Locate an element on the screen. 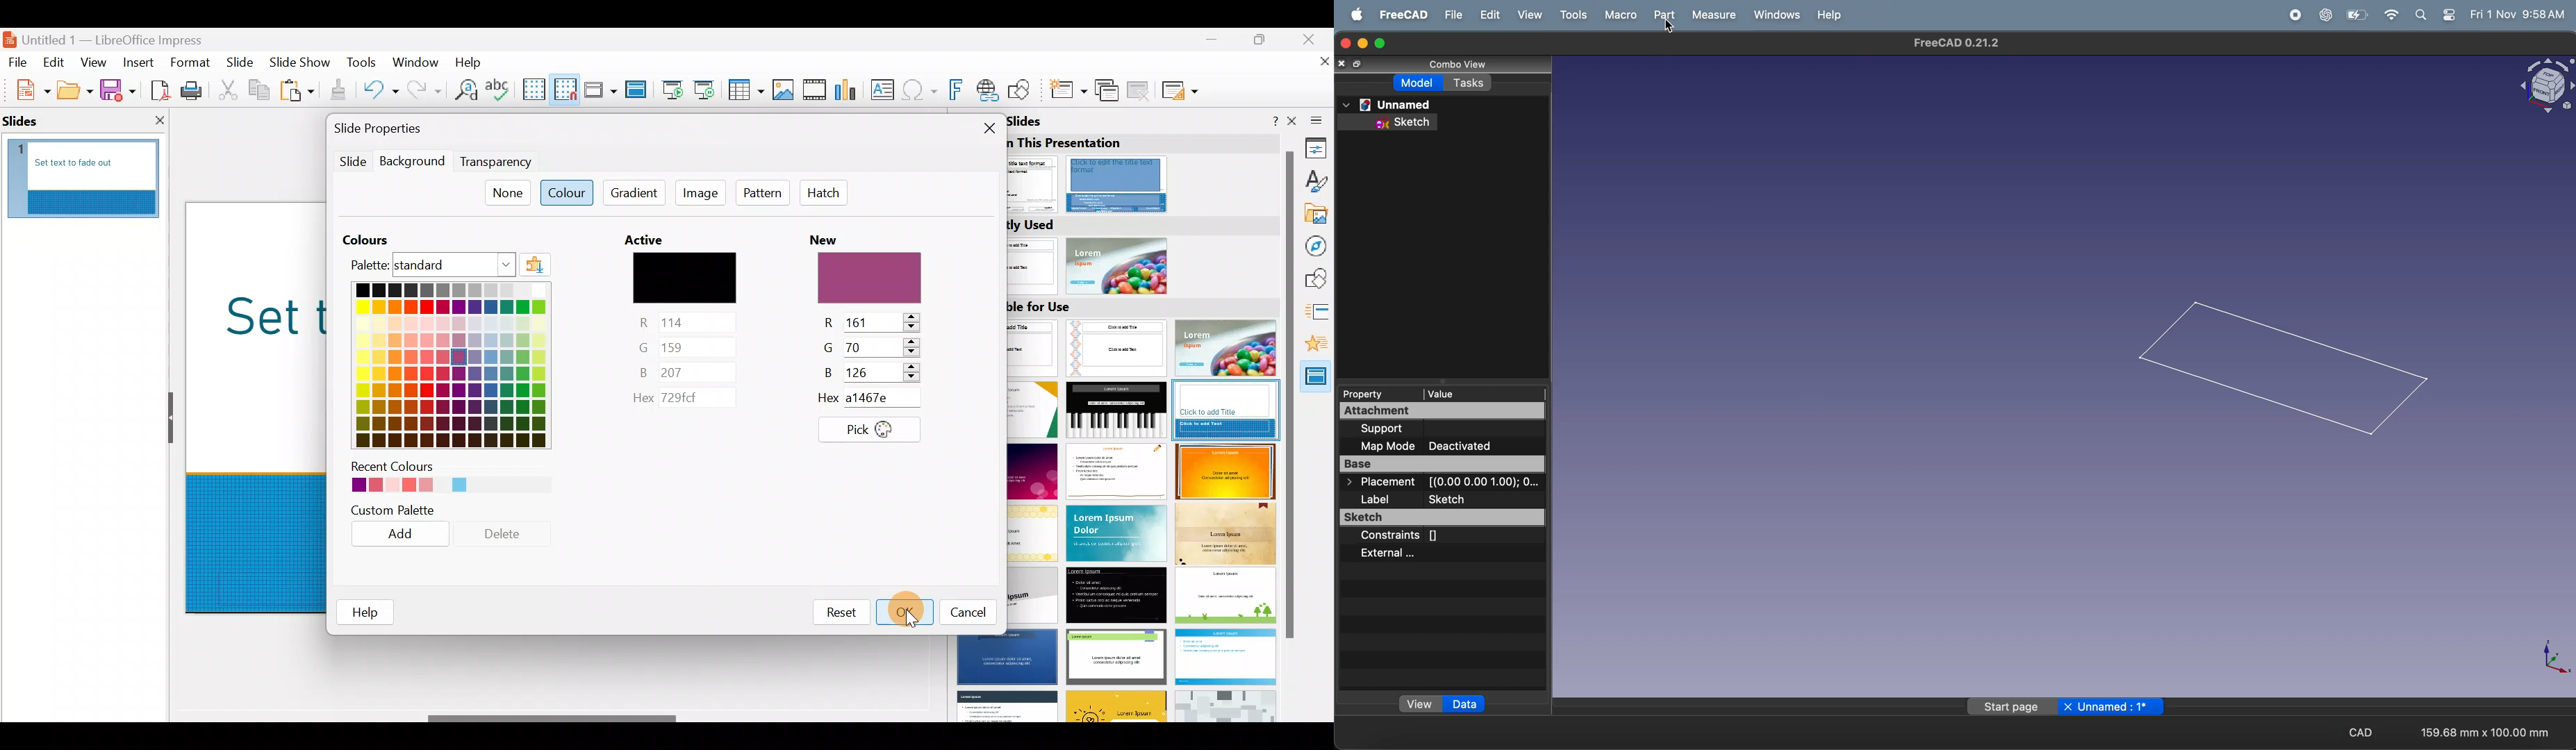  combo view is located at coordinates (1452, 66).